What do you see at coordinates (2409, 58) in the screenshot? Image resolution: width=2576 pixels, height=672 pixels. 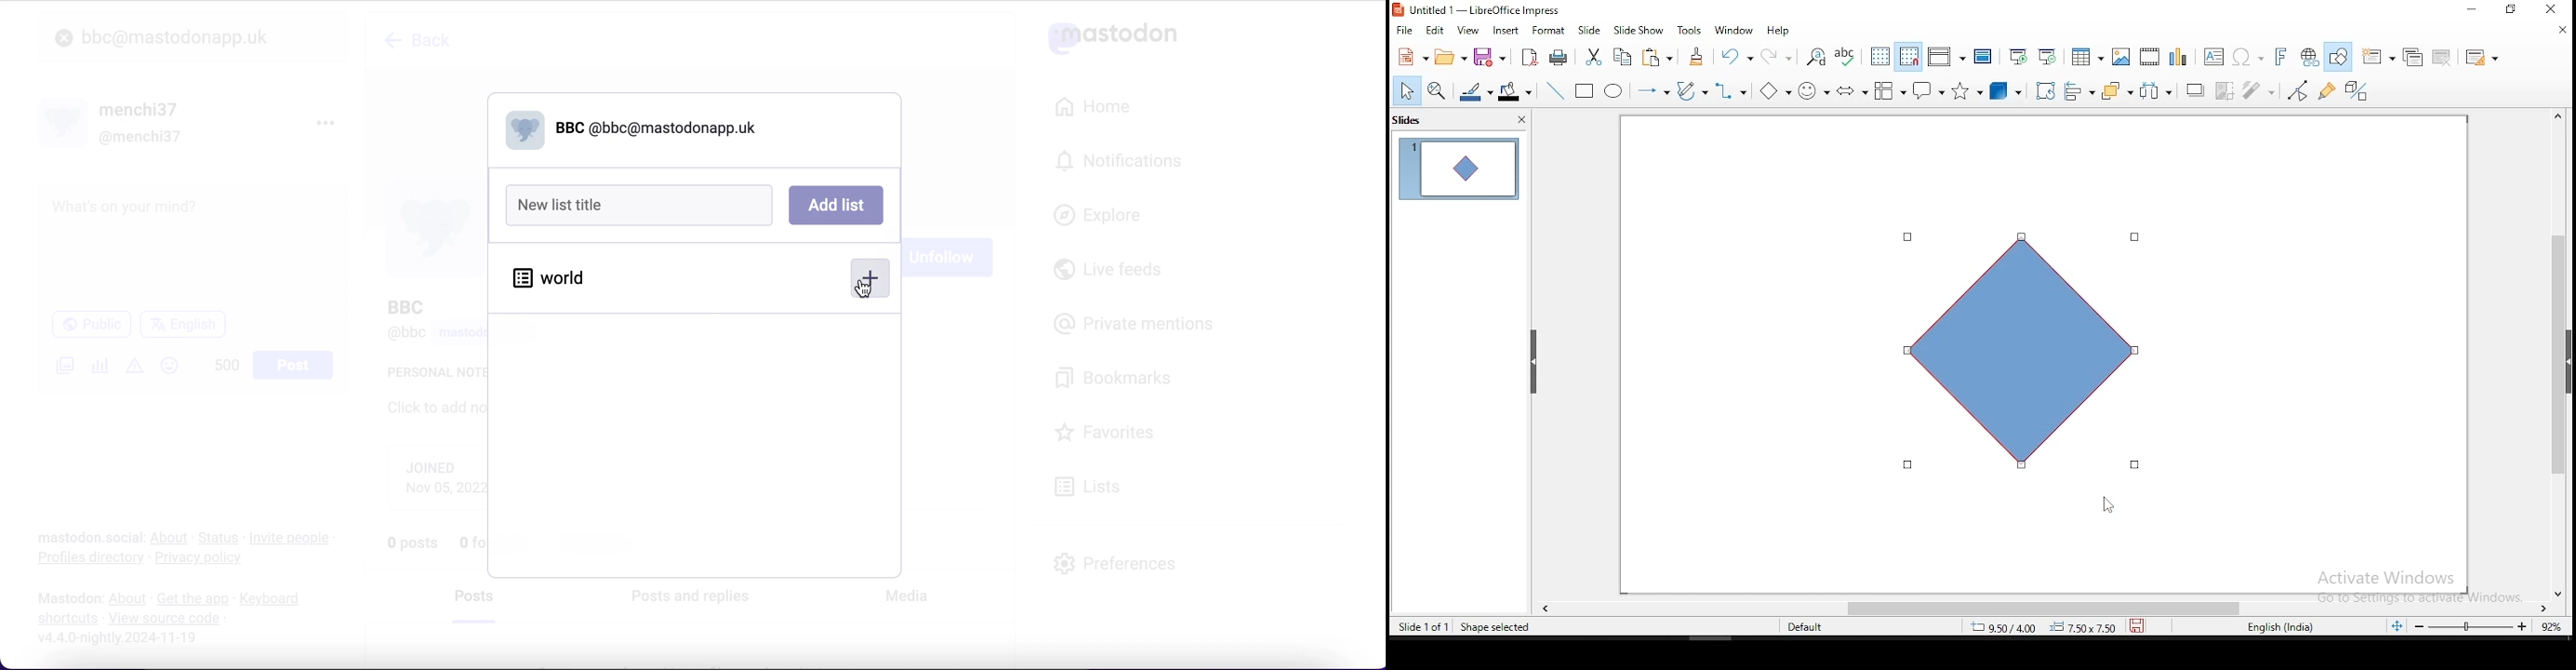 I see `duplicate slide` at bounding box center [2409, 58].